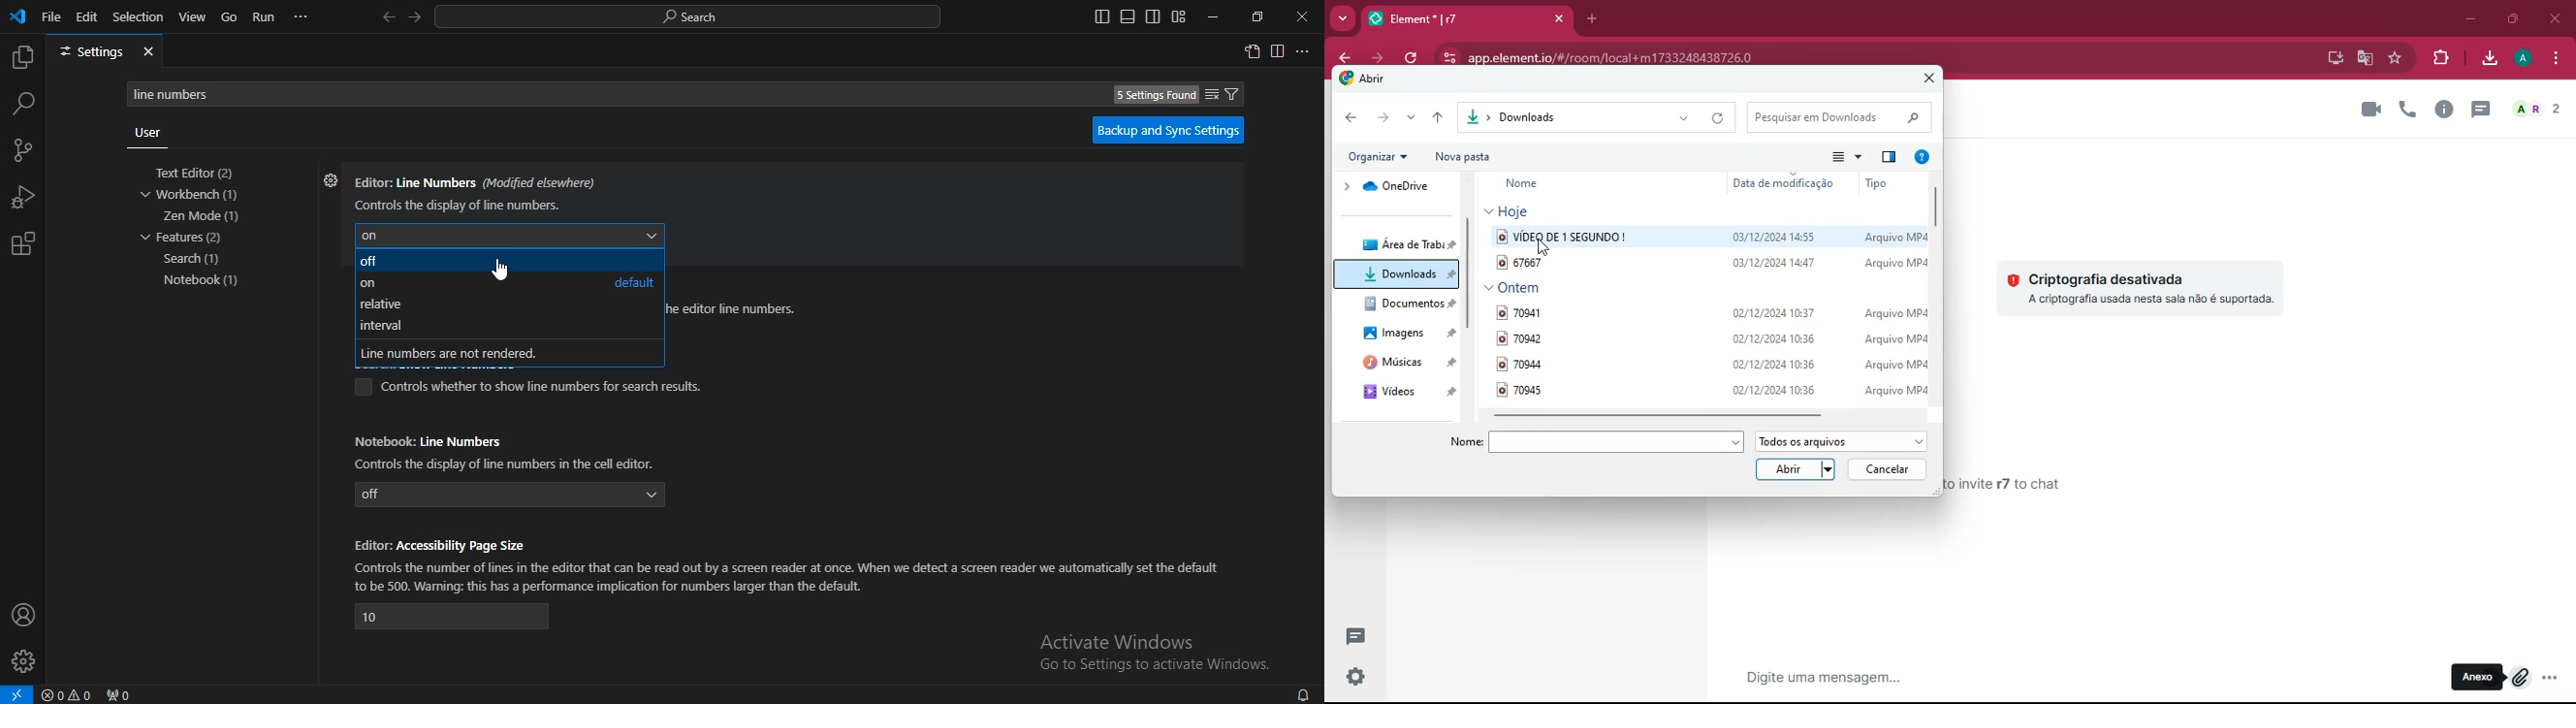 The height and width of the screenshot is (728, 2576). I want to click on message, so click(1984, 676).